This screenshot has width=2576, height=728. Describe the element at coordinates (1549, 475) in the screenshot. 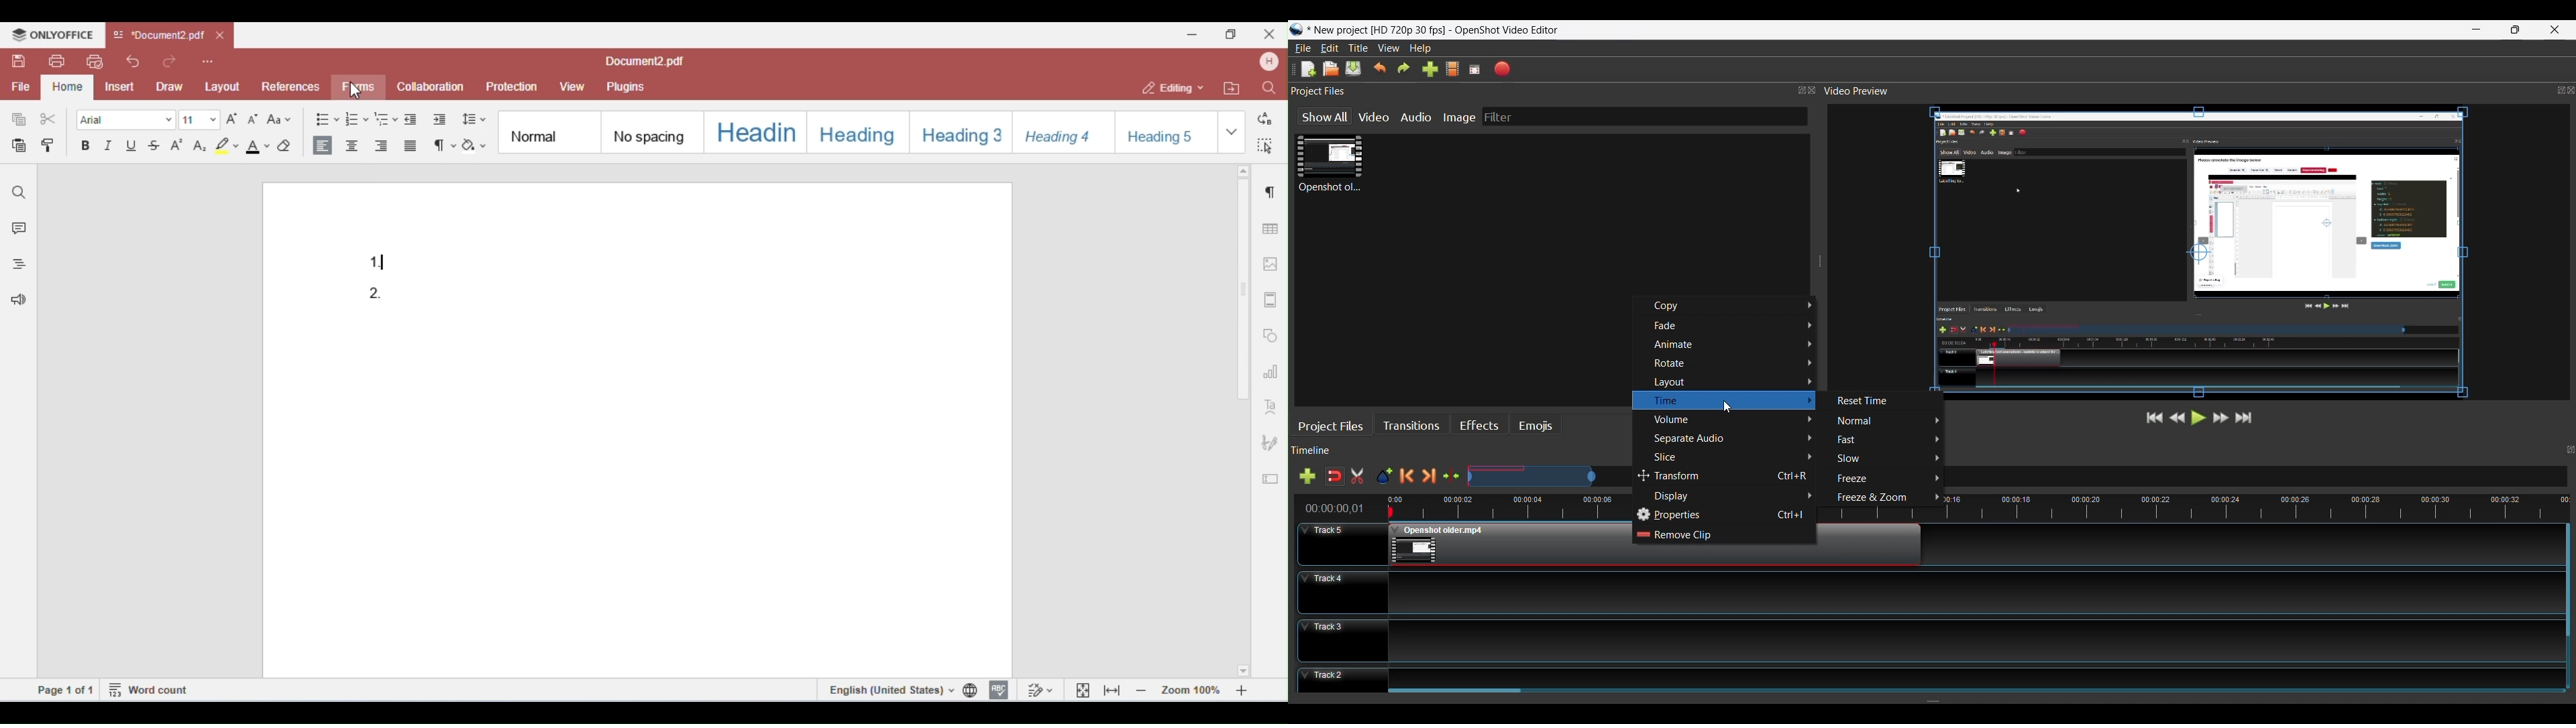

I see `Zoom Slide` at that location.